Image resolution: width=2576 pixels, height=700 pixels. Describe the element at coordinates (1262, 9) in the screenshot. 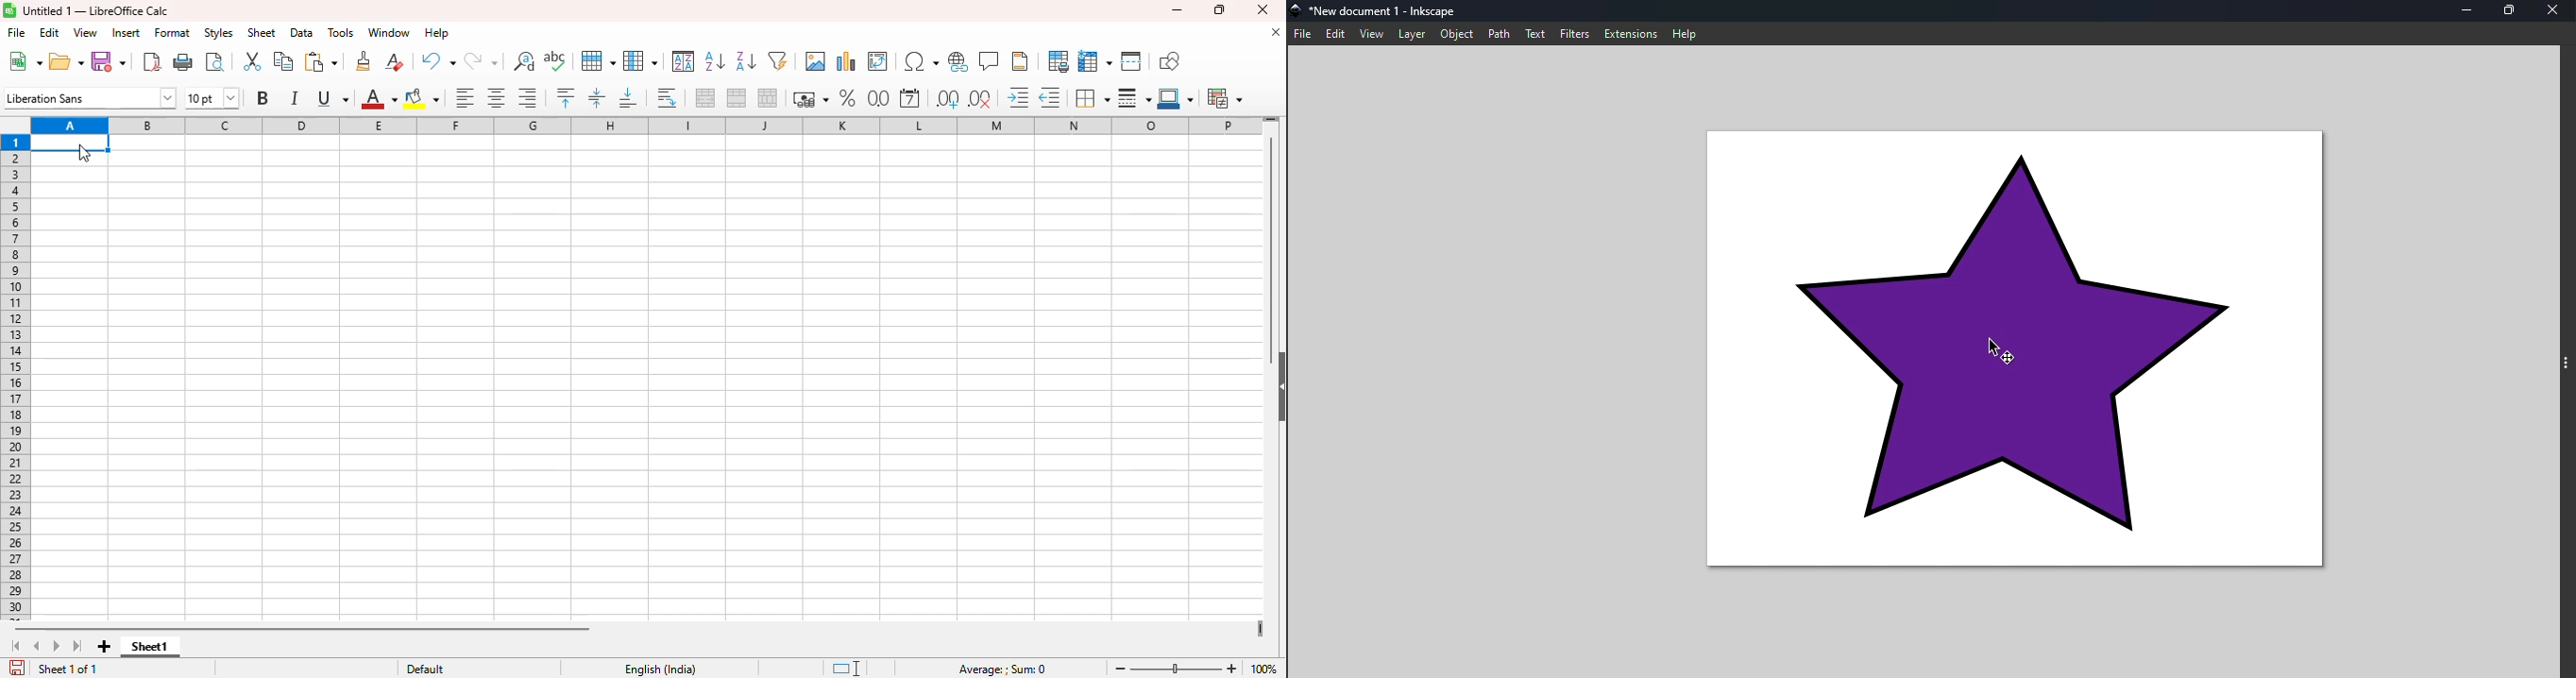

I see `close` at that location.